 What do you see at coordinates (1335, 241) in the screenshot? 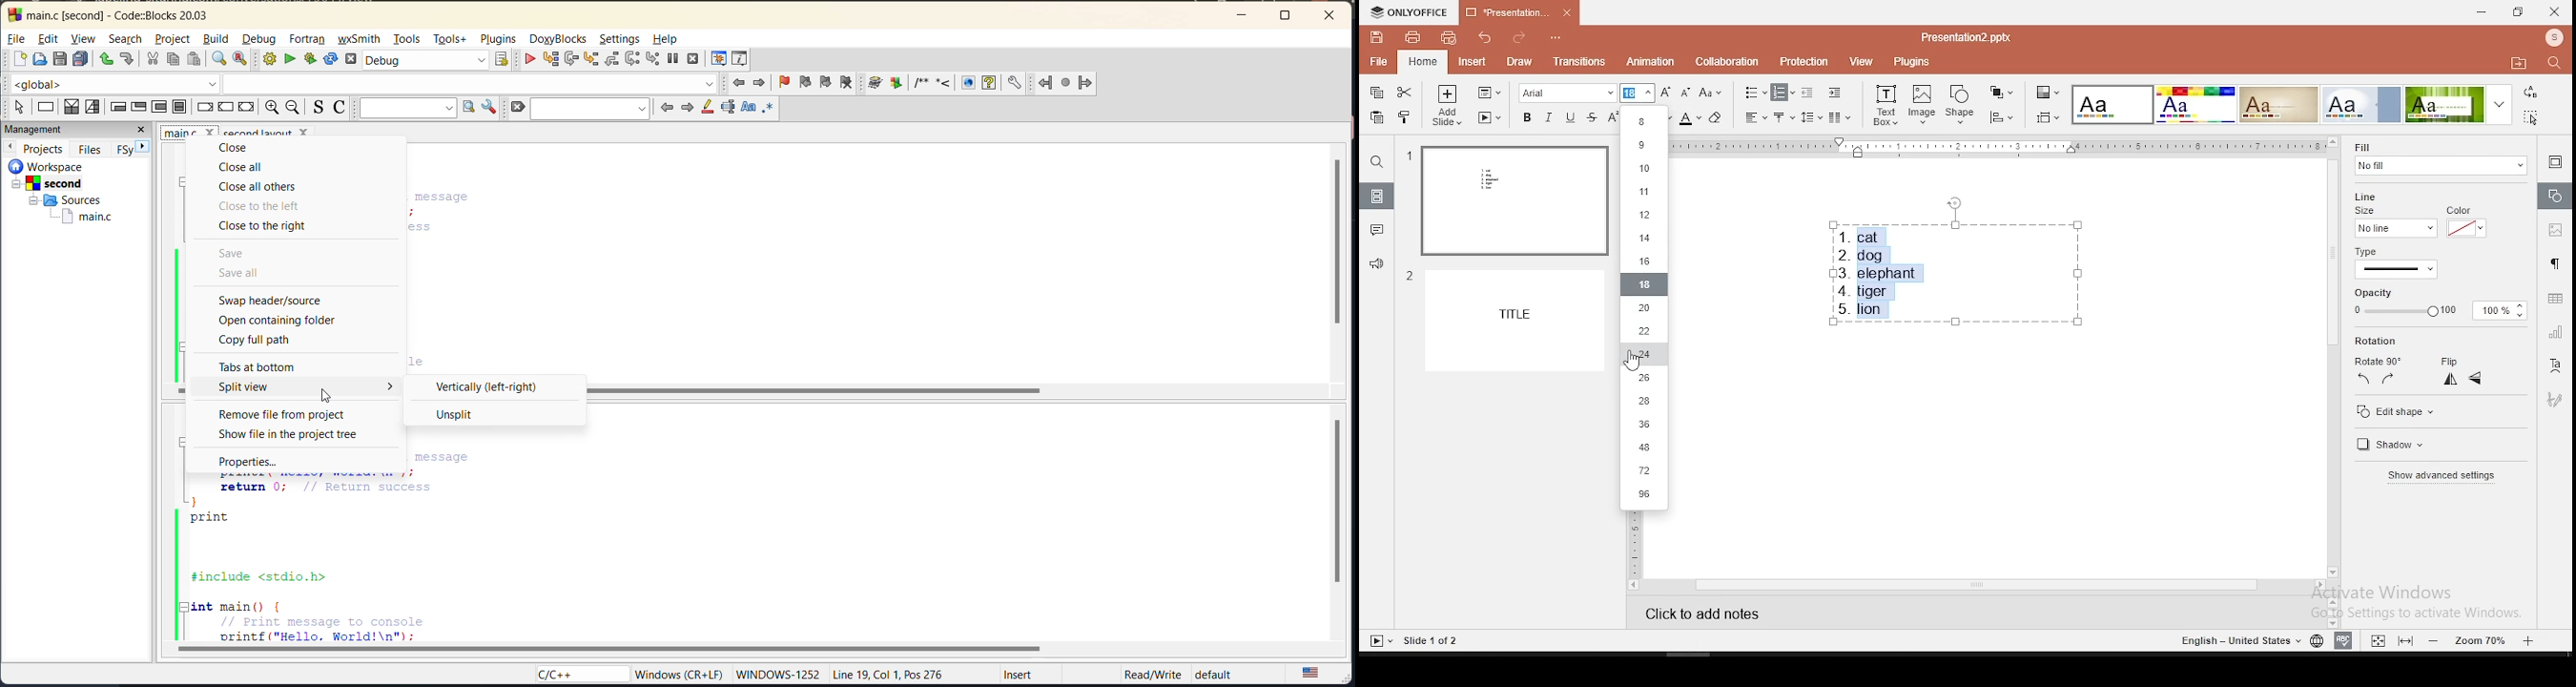
I see `vertical scroll bar` at bounding box center [1335, 241].